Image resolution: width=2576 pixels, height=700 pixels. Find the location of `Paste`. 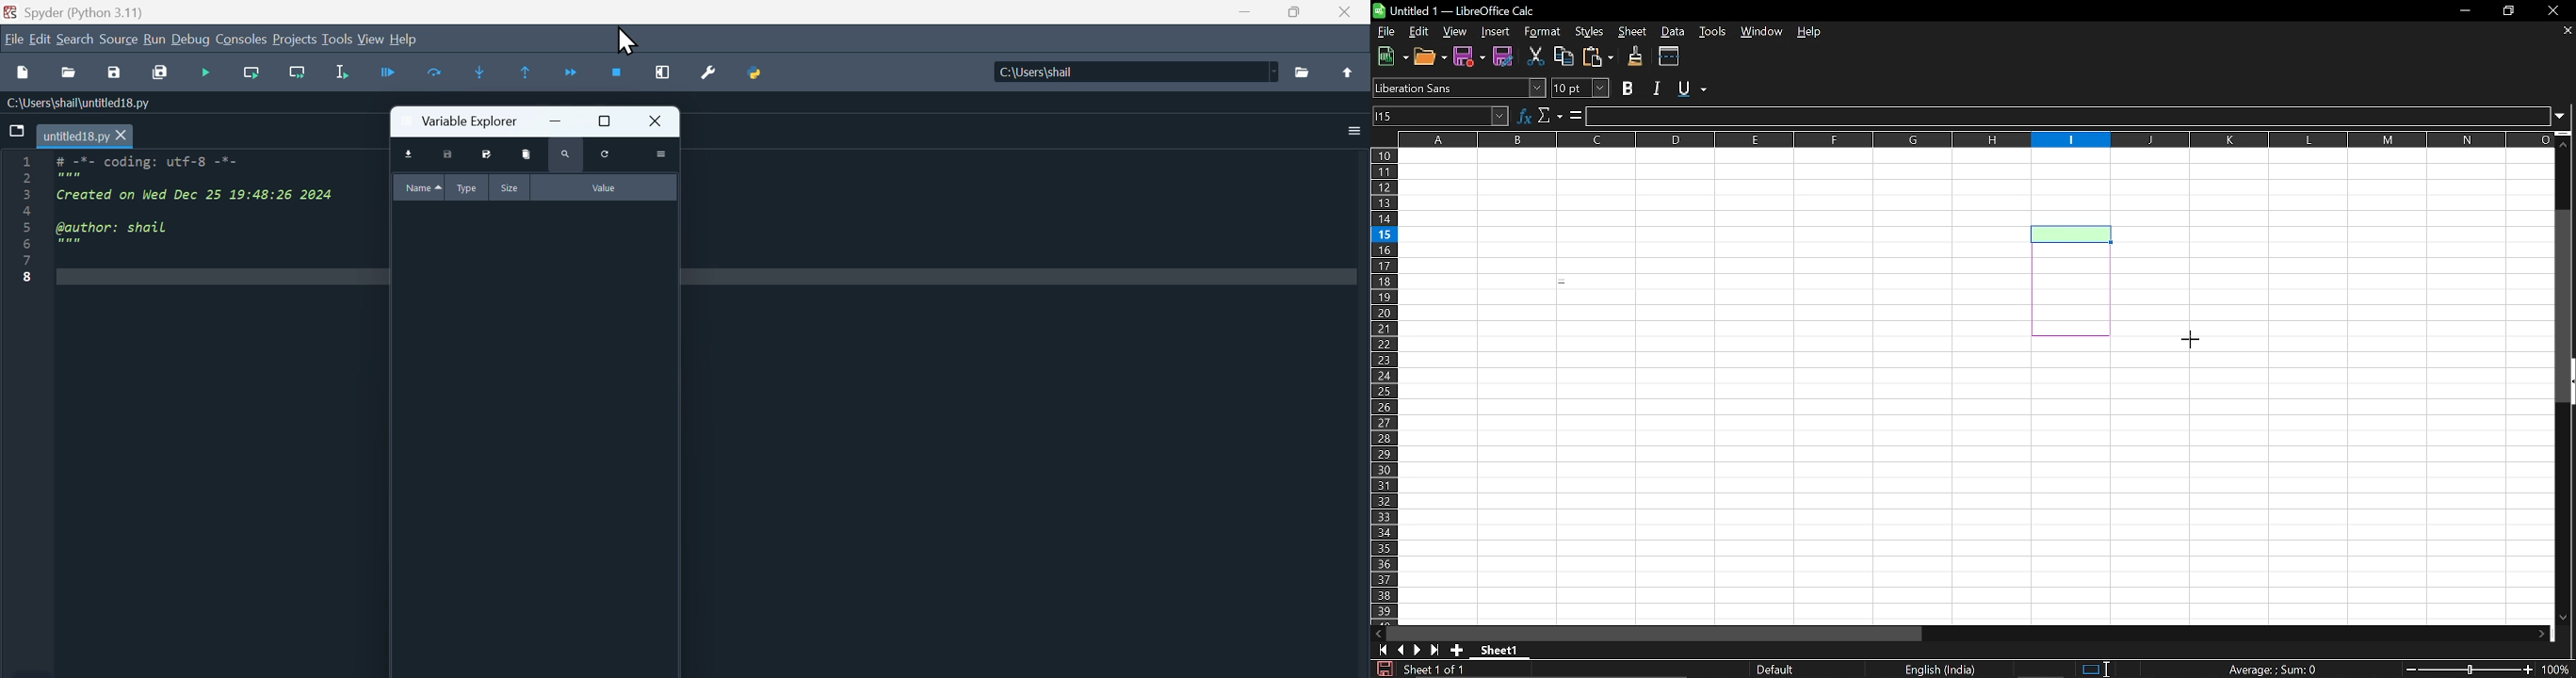

Paste is located at coordinates (1599, 56).